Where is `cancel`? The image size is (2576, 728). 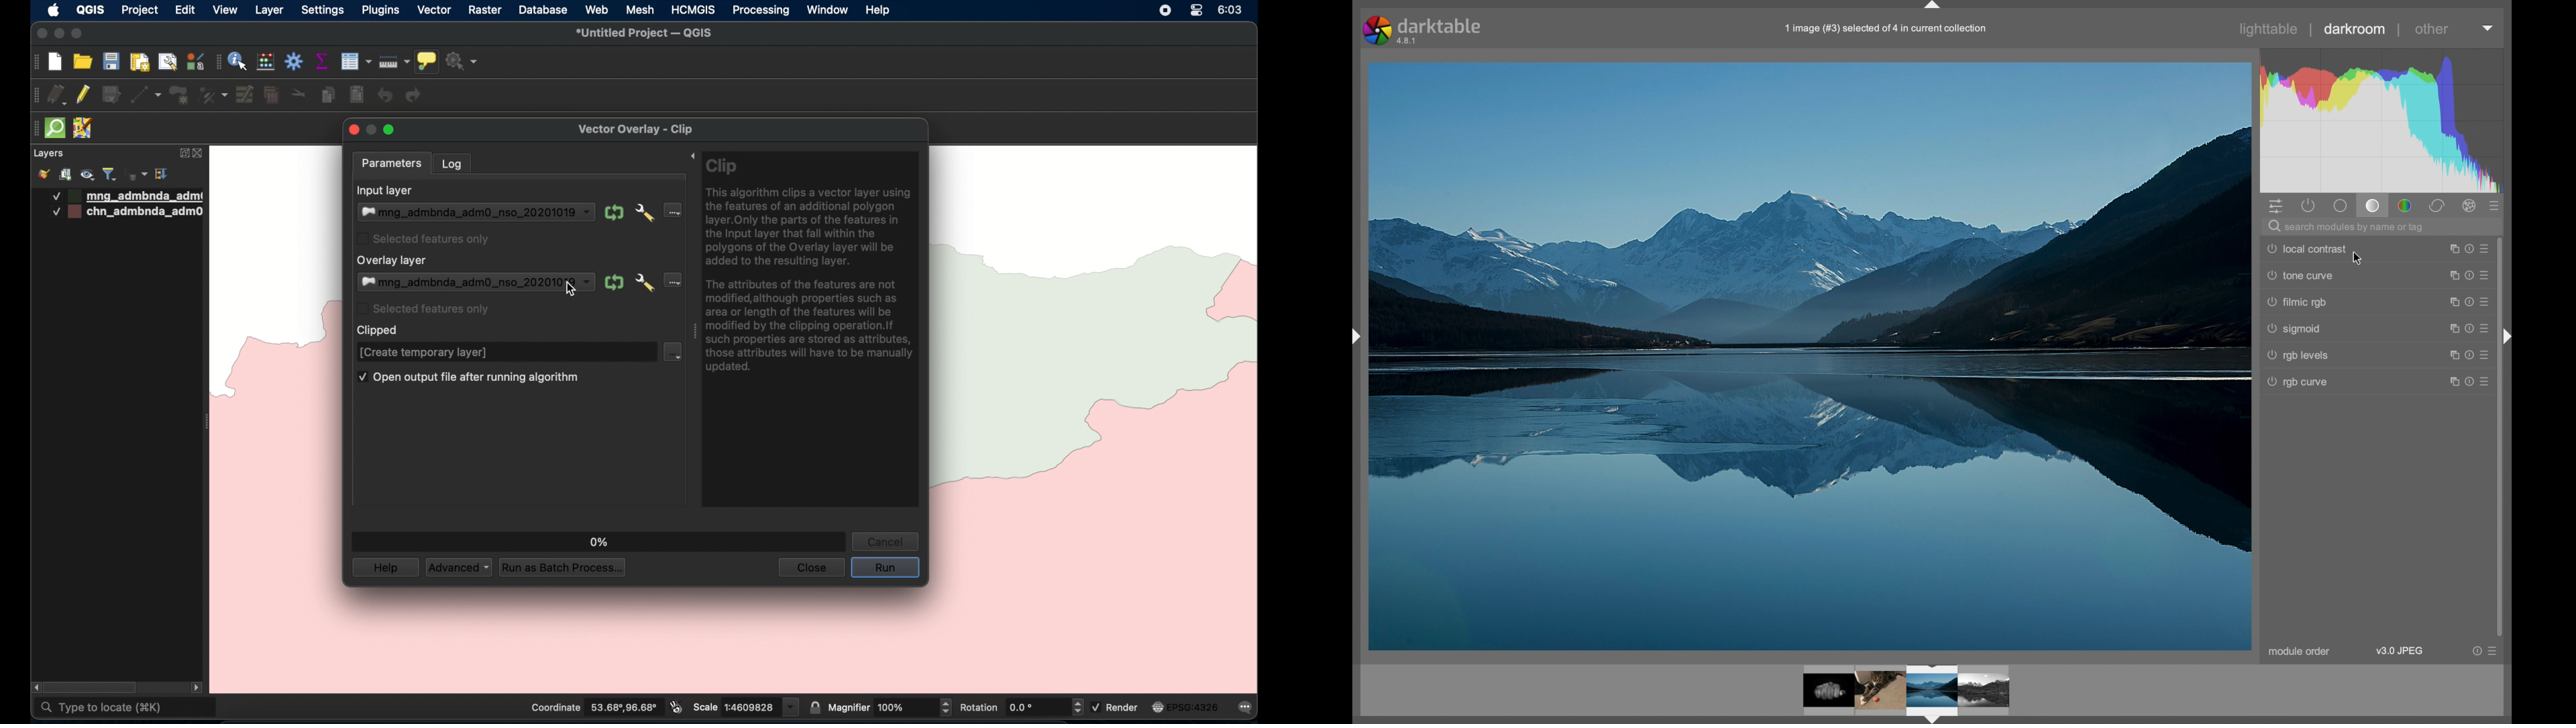 cancel is located at coordinates (885, 541).